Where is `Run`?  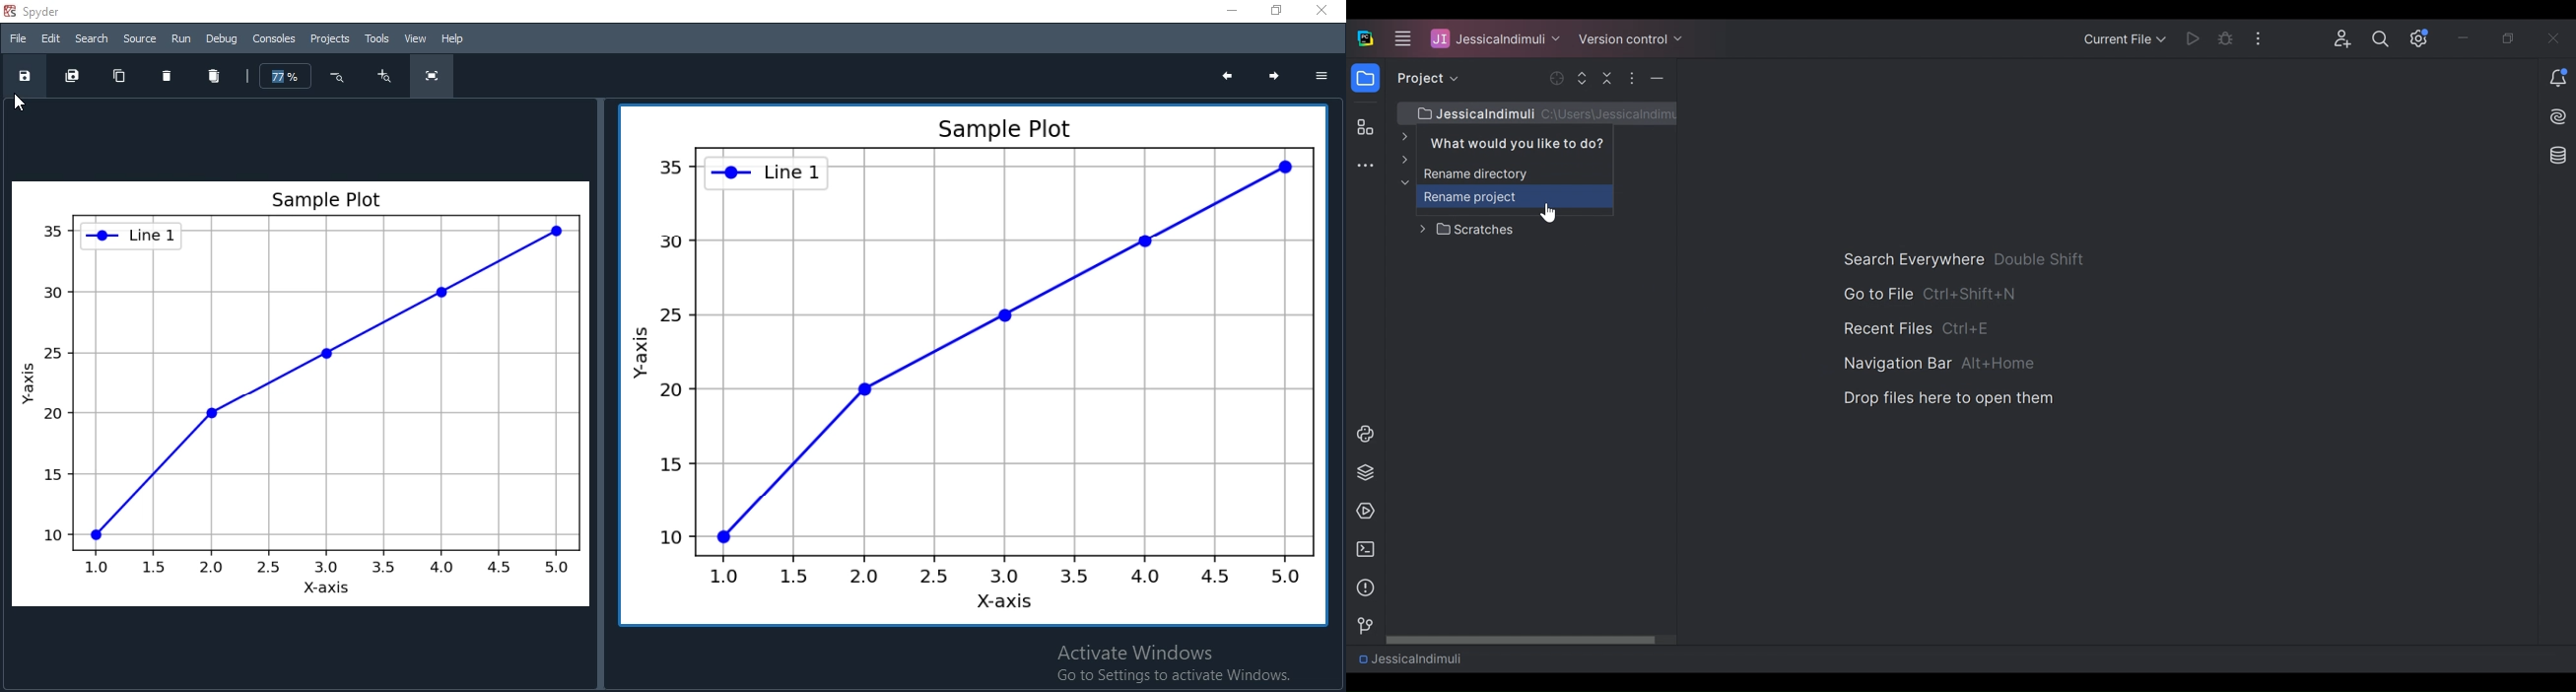
Run is located at coordinates (2195, 38).